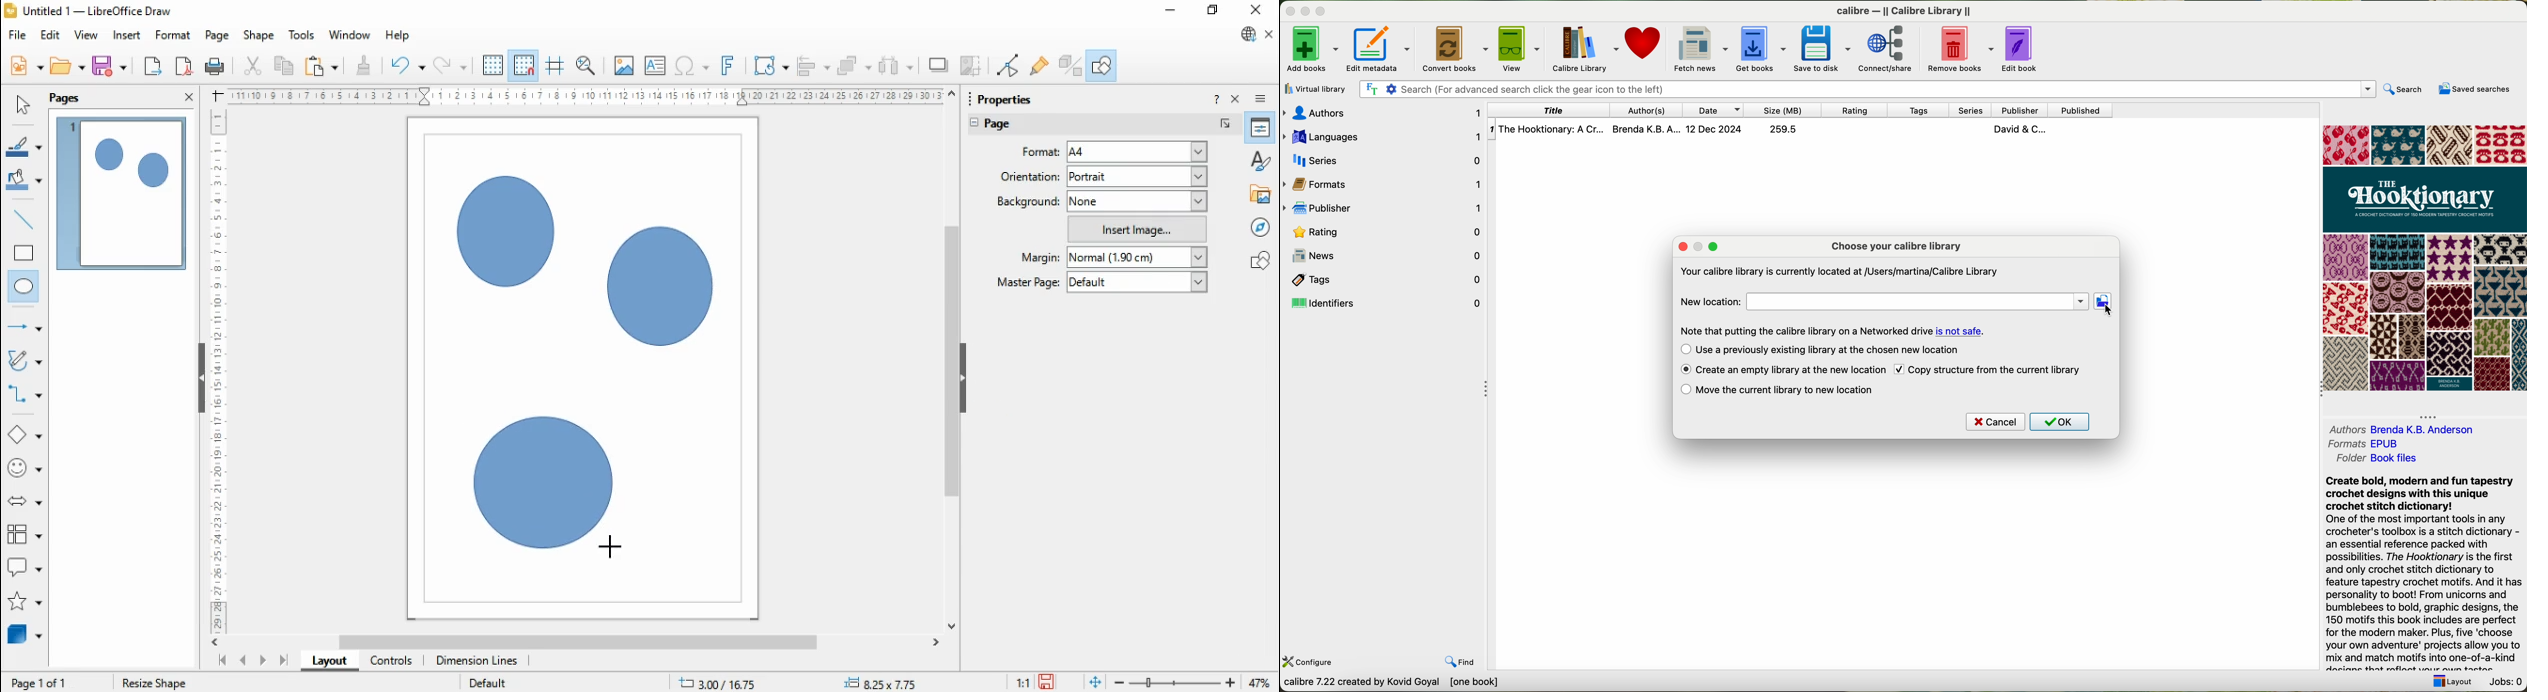 The width and height of the screenshot is (2548, 700). I want to click on formats, so click(1384, 185).